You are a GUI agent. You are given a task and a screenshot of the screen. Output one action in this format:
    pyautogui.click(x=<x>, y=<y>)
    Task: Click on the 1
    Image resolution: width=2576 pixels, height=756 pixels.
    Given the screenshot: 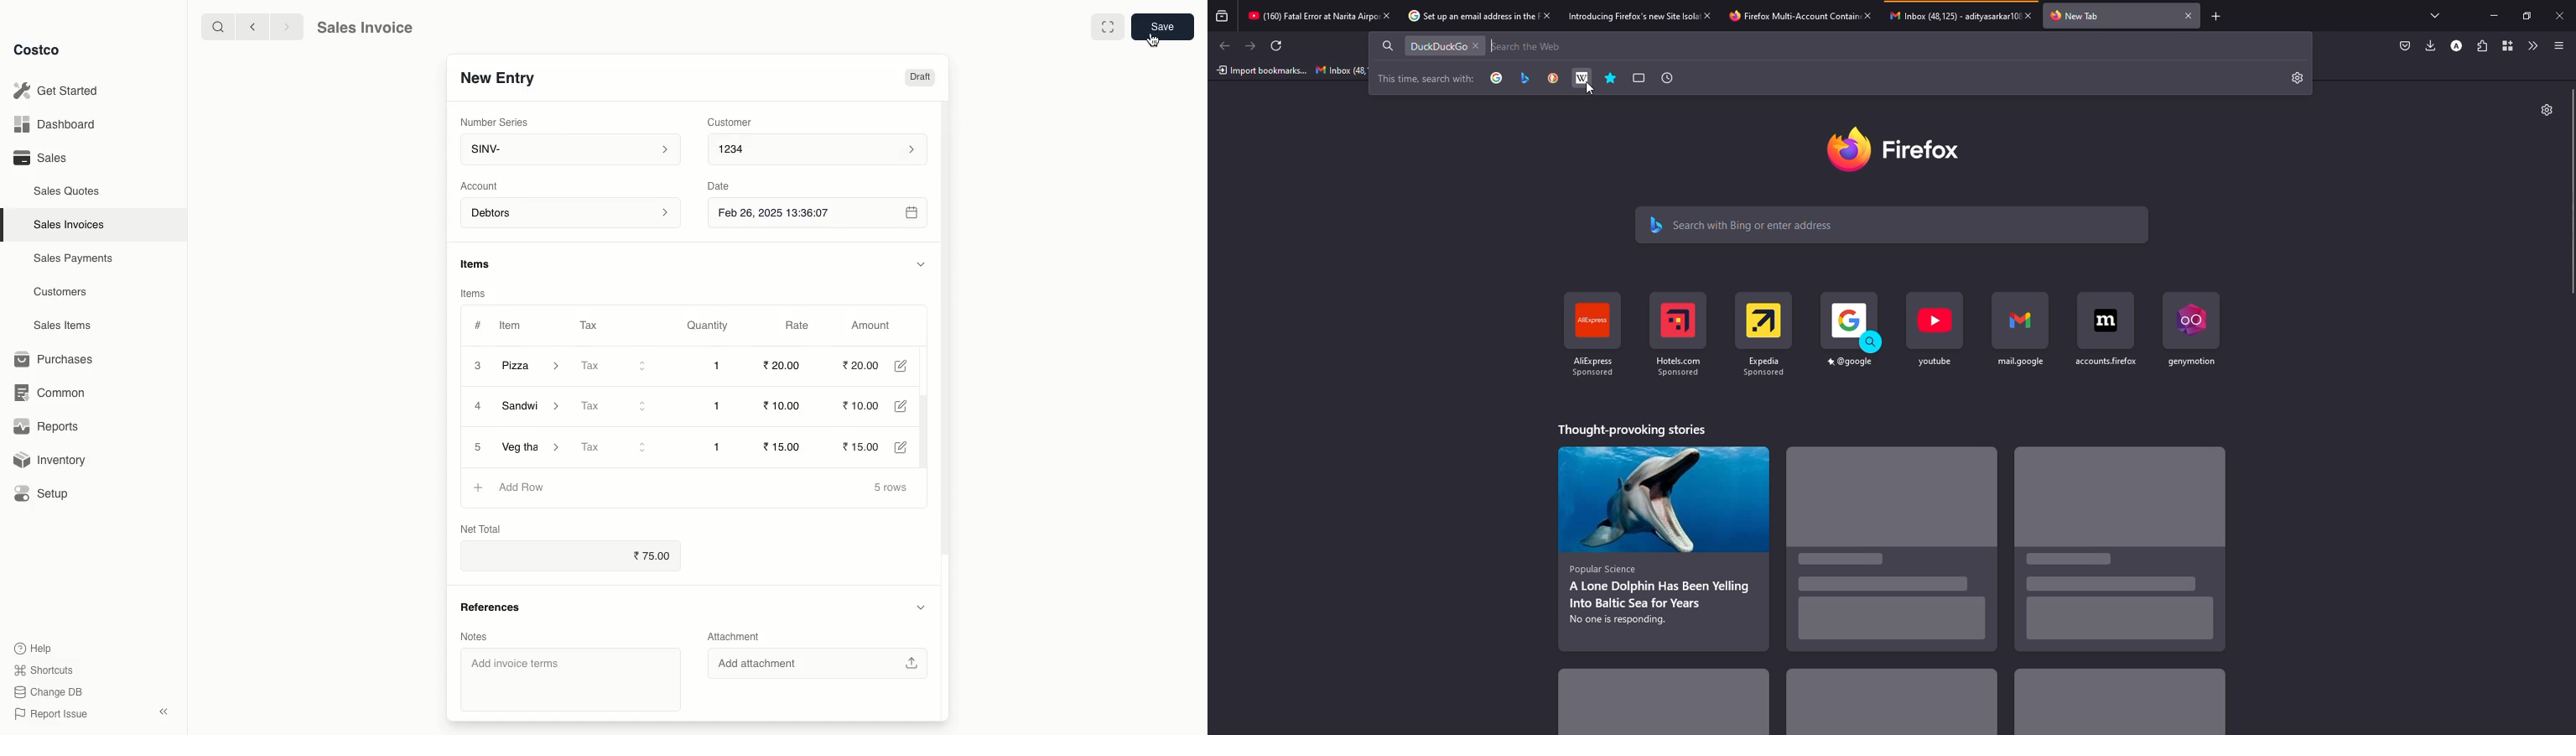 What is the action you would take?
    pyautogui.click(x=719, y=446)
    